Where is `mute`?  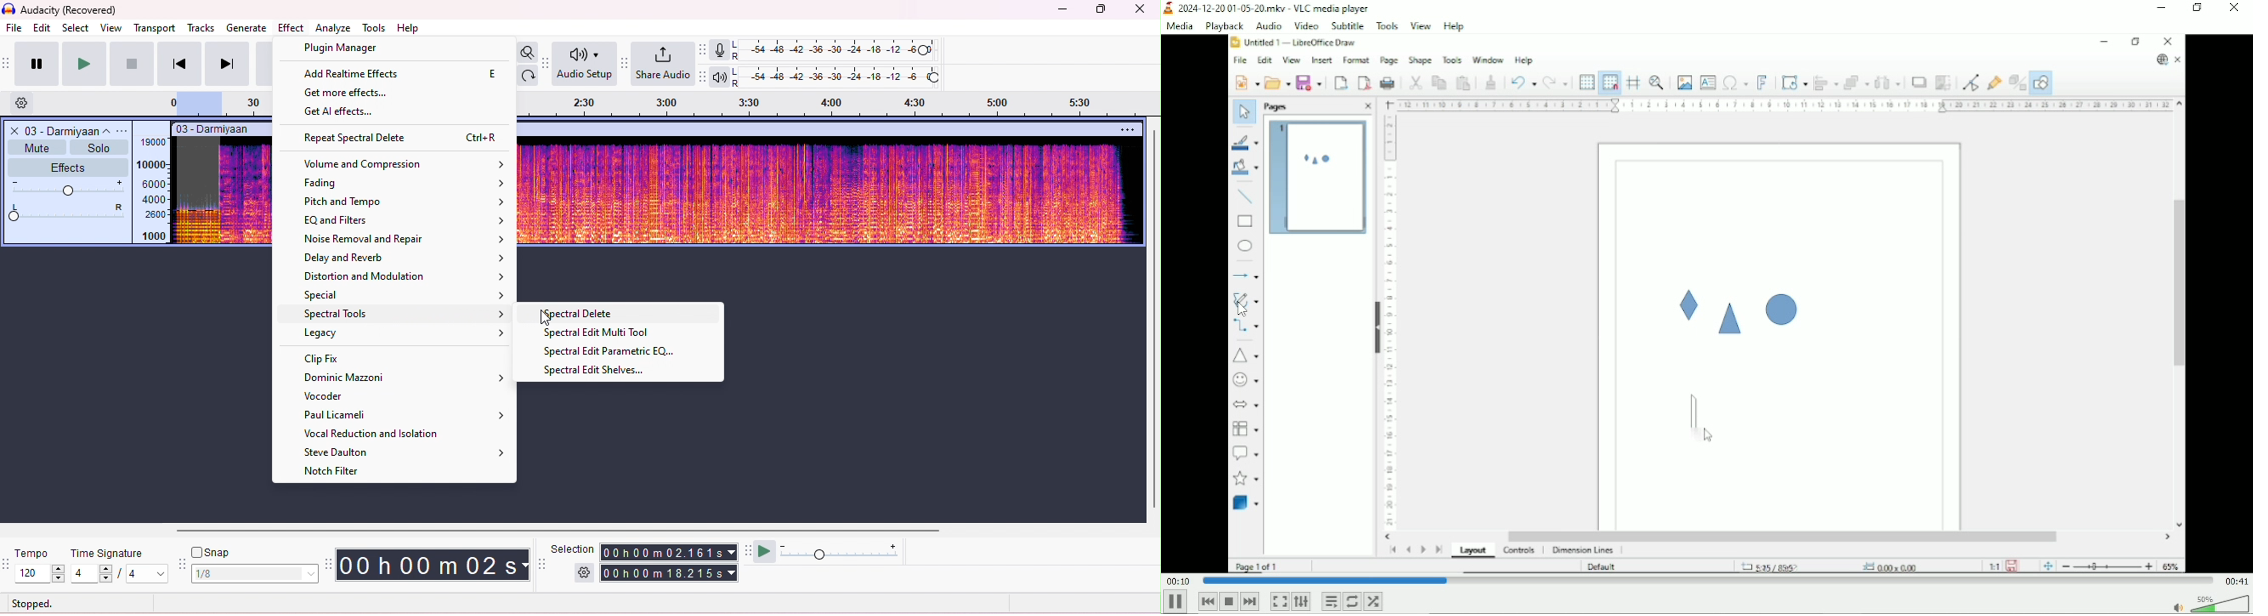
mute is located at coordinates (37, 146).